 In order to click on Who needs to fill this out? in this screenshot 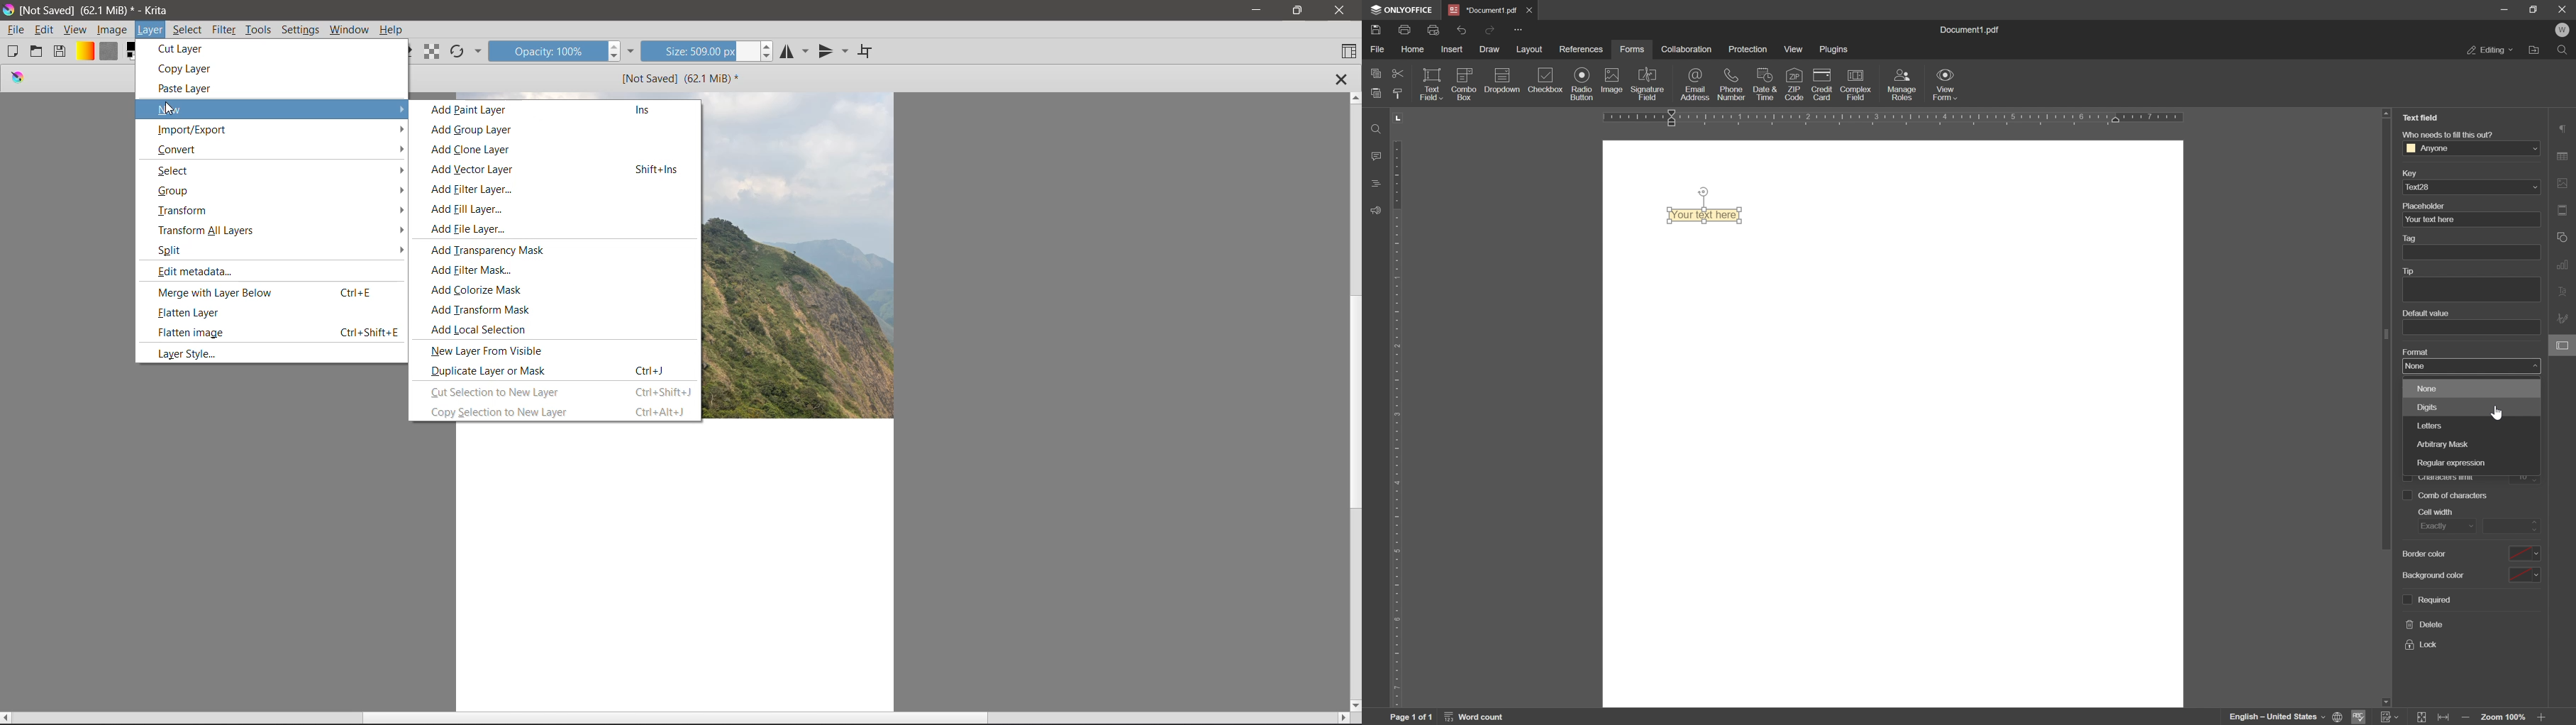, I will do `click(2451, 134)`.